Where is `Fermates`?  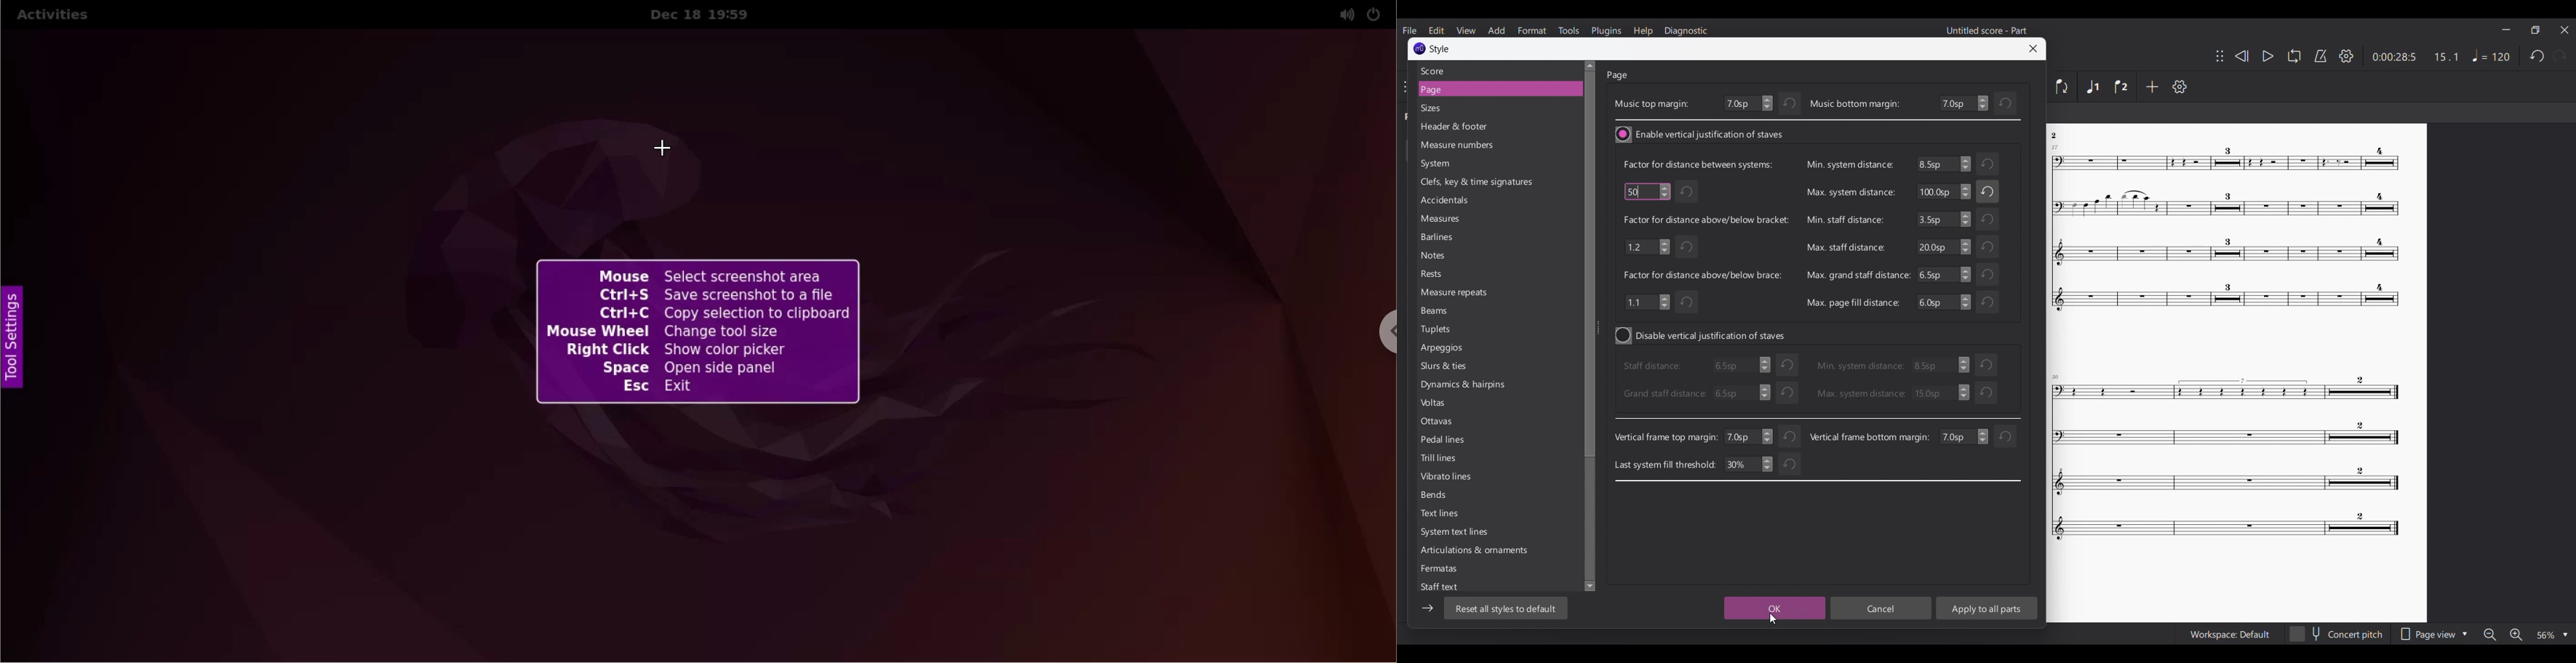 Fermates is located at coordinates (1462, 572).